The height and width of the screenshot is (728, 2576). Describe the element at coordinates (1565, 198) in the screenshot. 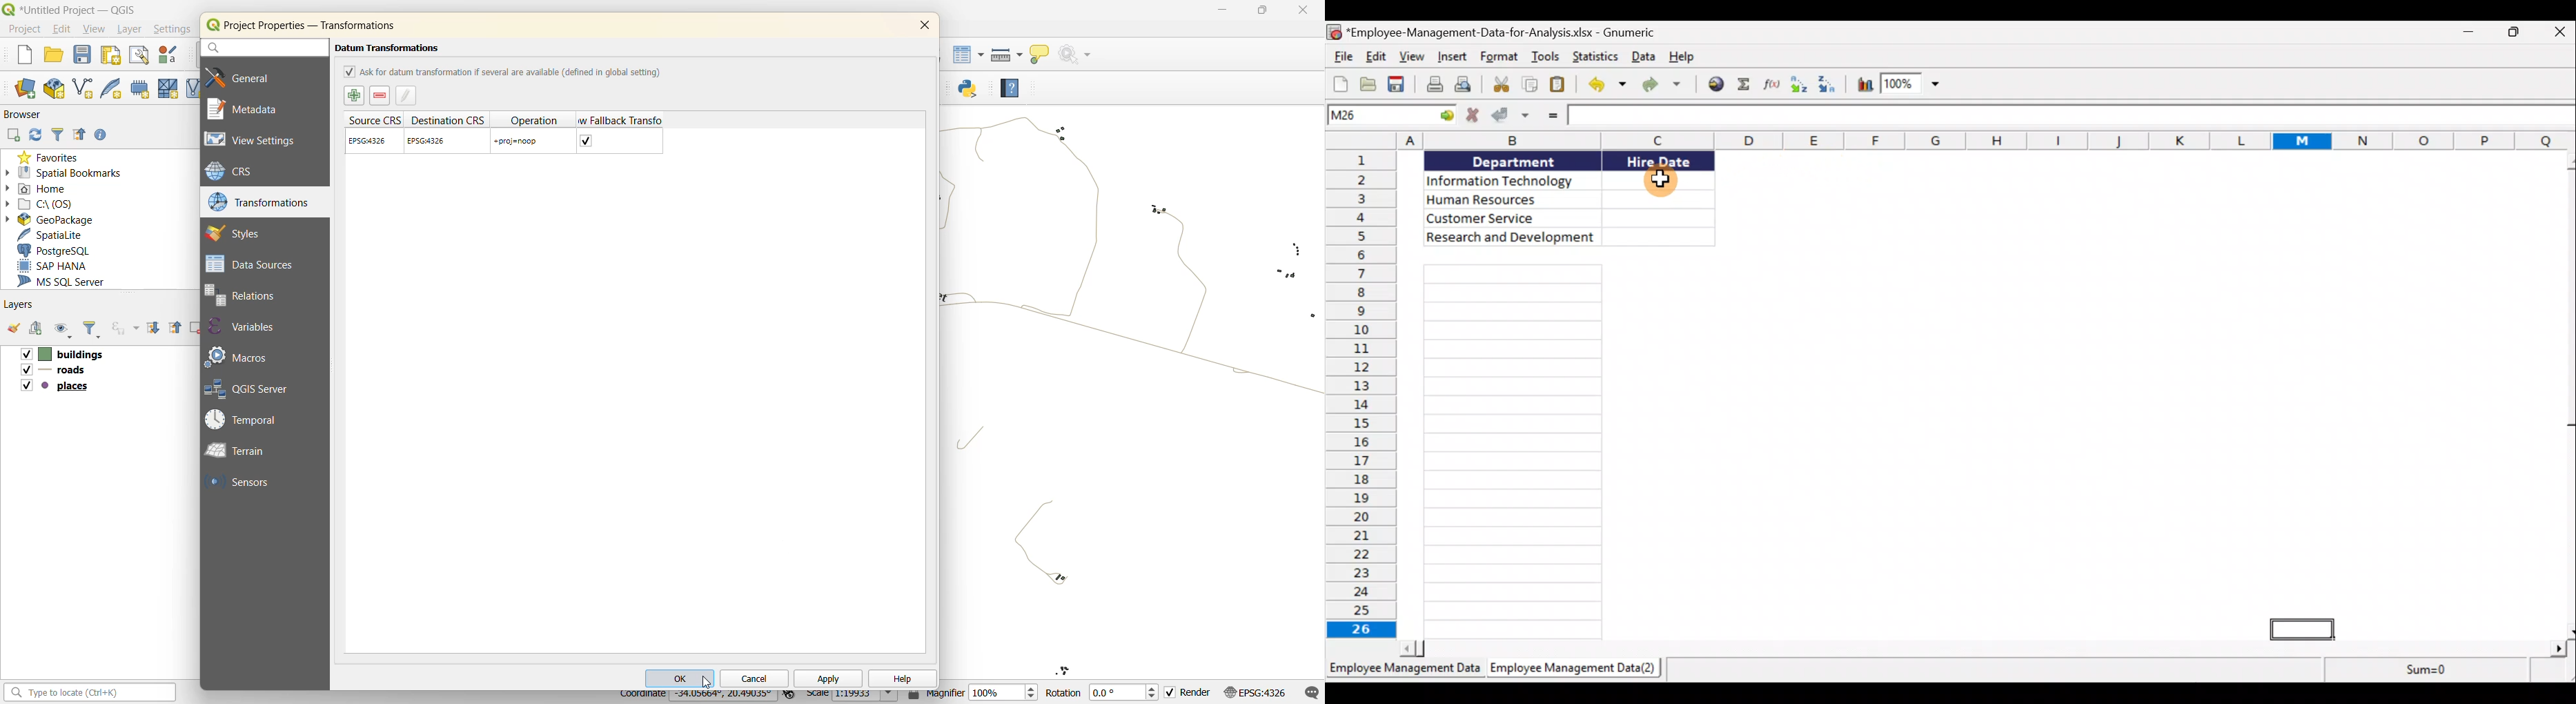

I see `Data` at that location.